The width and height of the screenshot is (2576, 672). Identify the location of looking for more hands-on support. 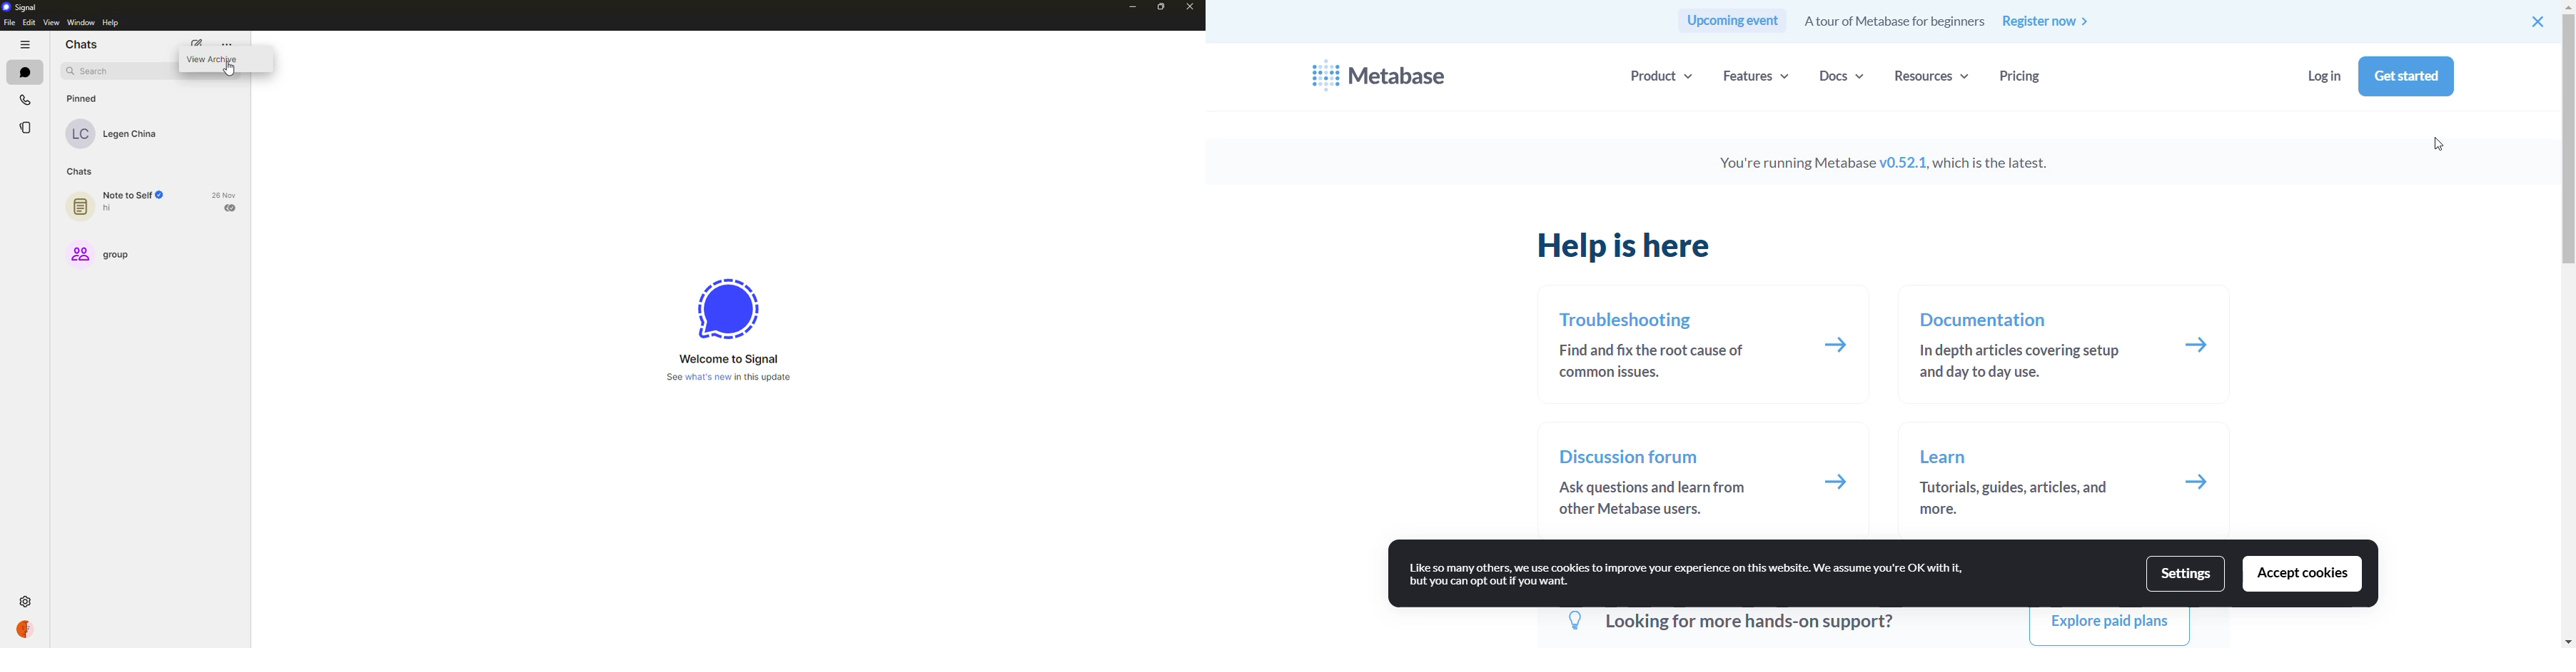
(1727, 624).